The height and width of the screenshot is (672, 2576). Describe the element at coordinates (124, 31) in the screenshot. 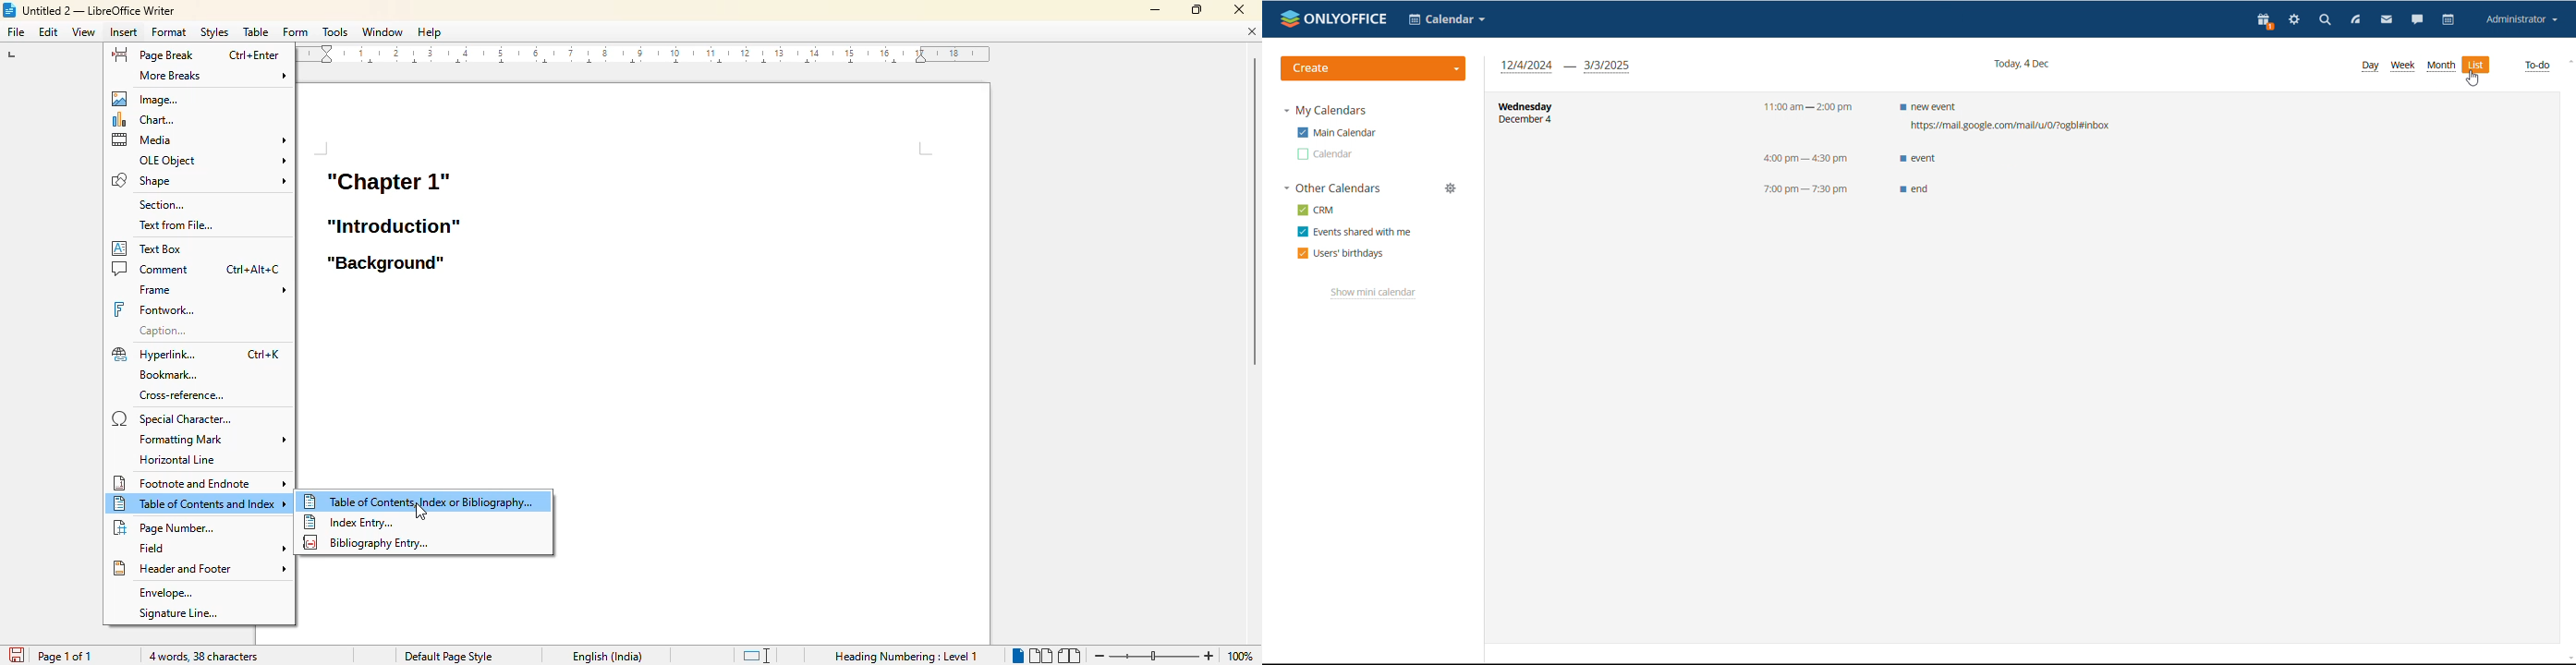

I see `insert` at that location.